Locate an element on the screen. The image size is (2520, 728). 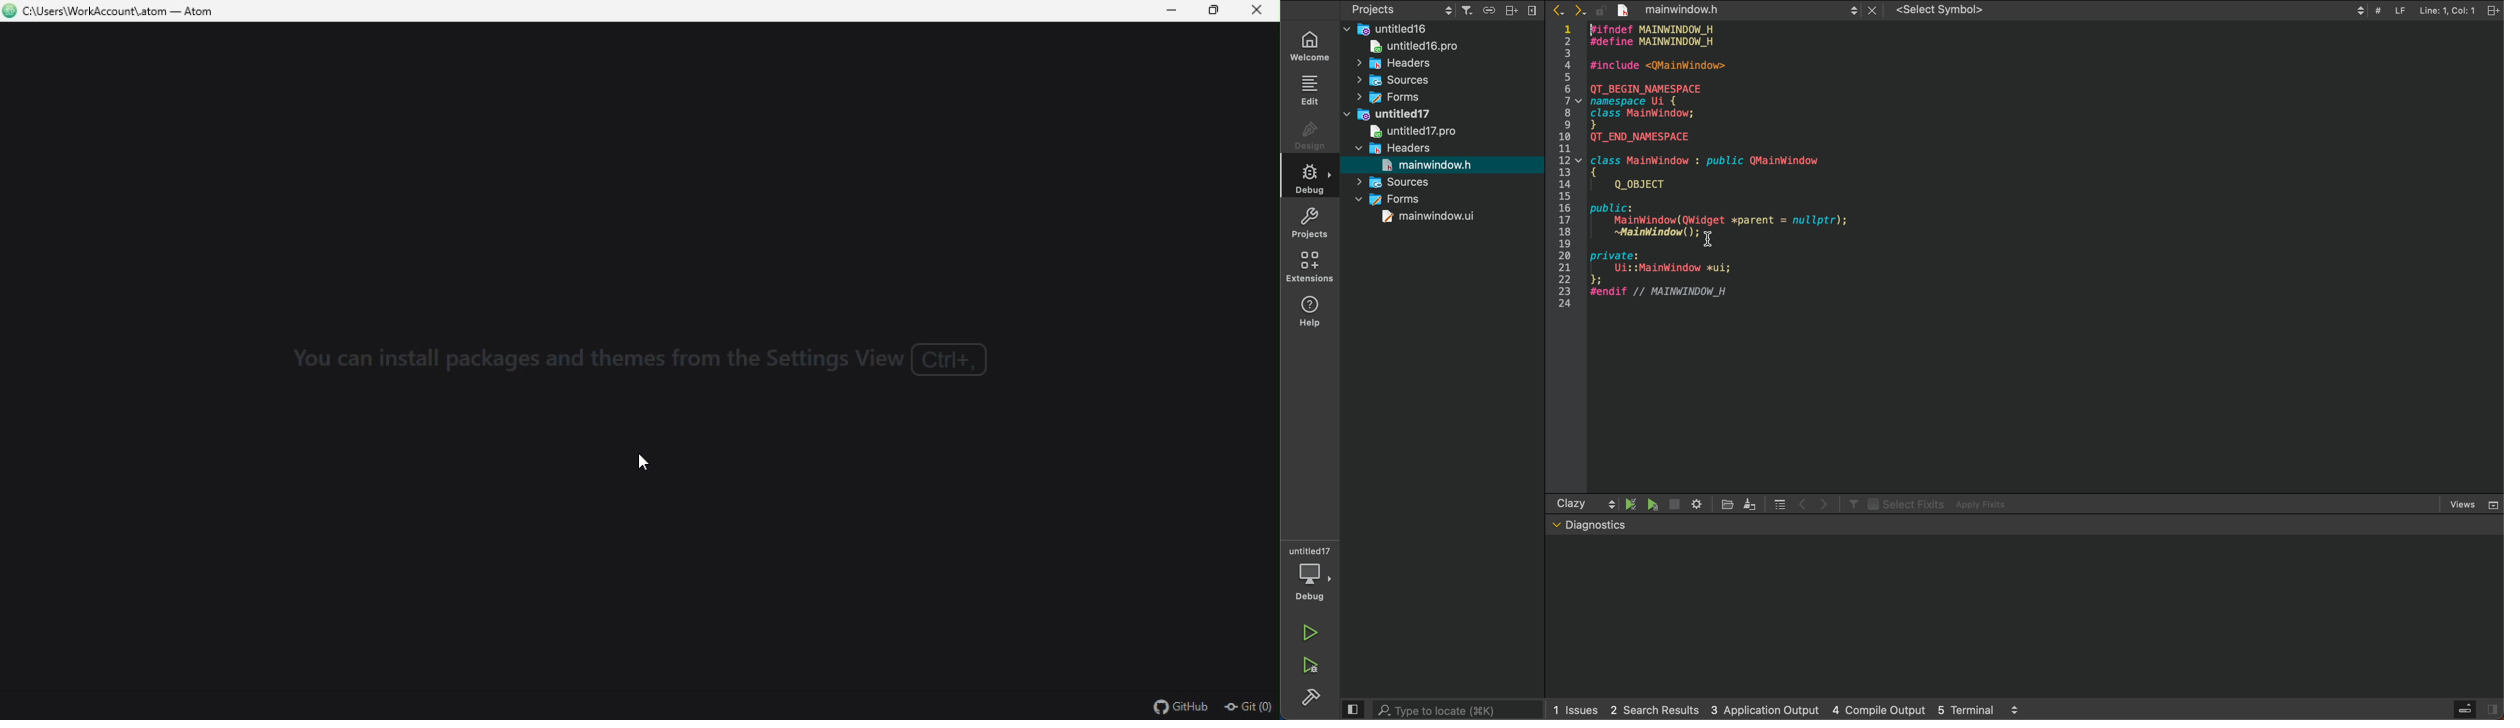
Sources is located at coordinates (1397, 181).